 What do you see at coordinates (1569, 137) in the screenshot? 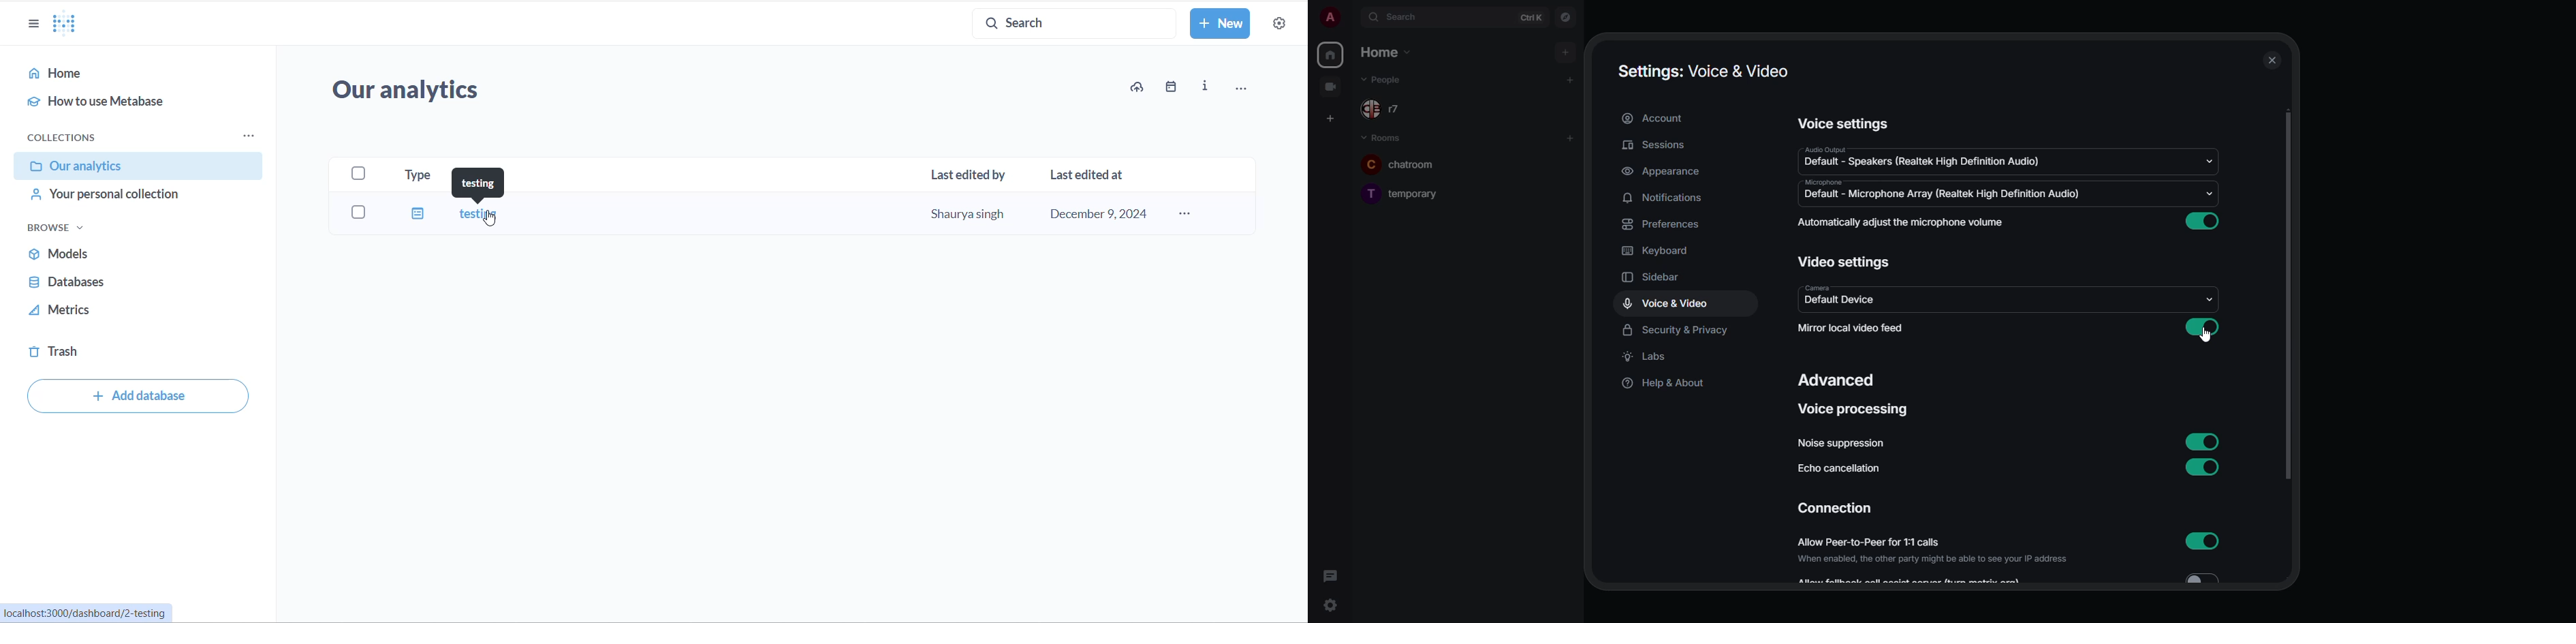
I see `add` at bounding box center [1569, 137].